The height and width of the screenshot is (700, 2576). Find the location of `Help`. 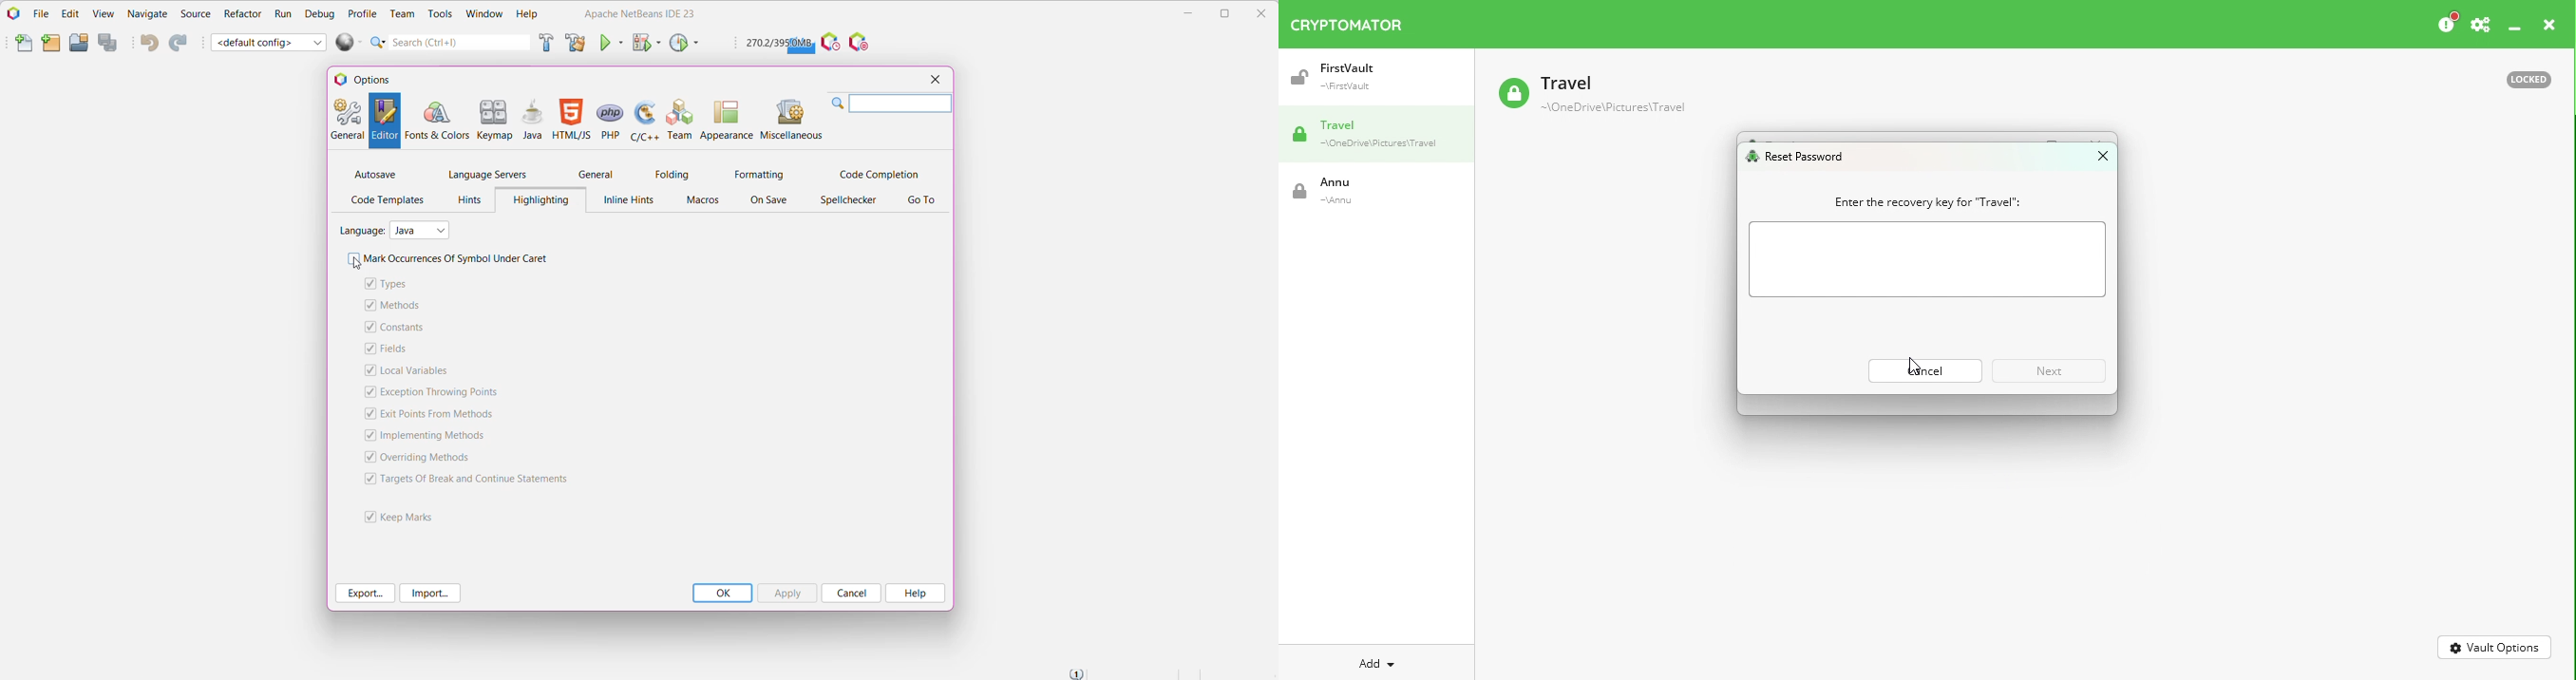

Help is located at coordinates (528, 15).